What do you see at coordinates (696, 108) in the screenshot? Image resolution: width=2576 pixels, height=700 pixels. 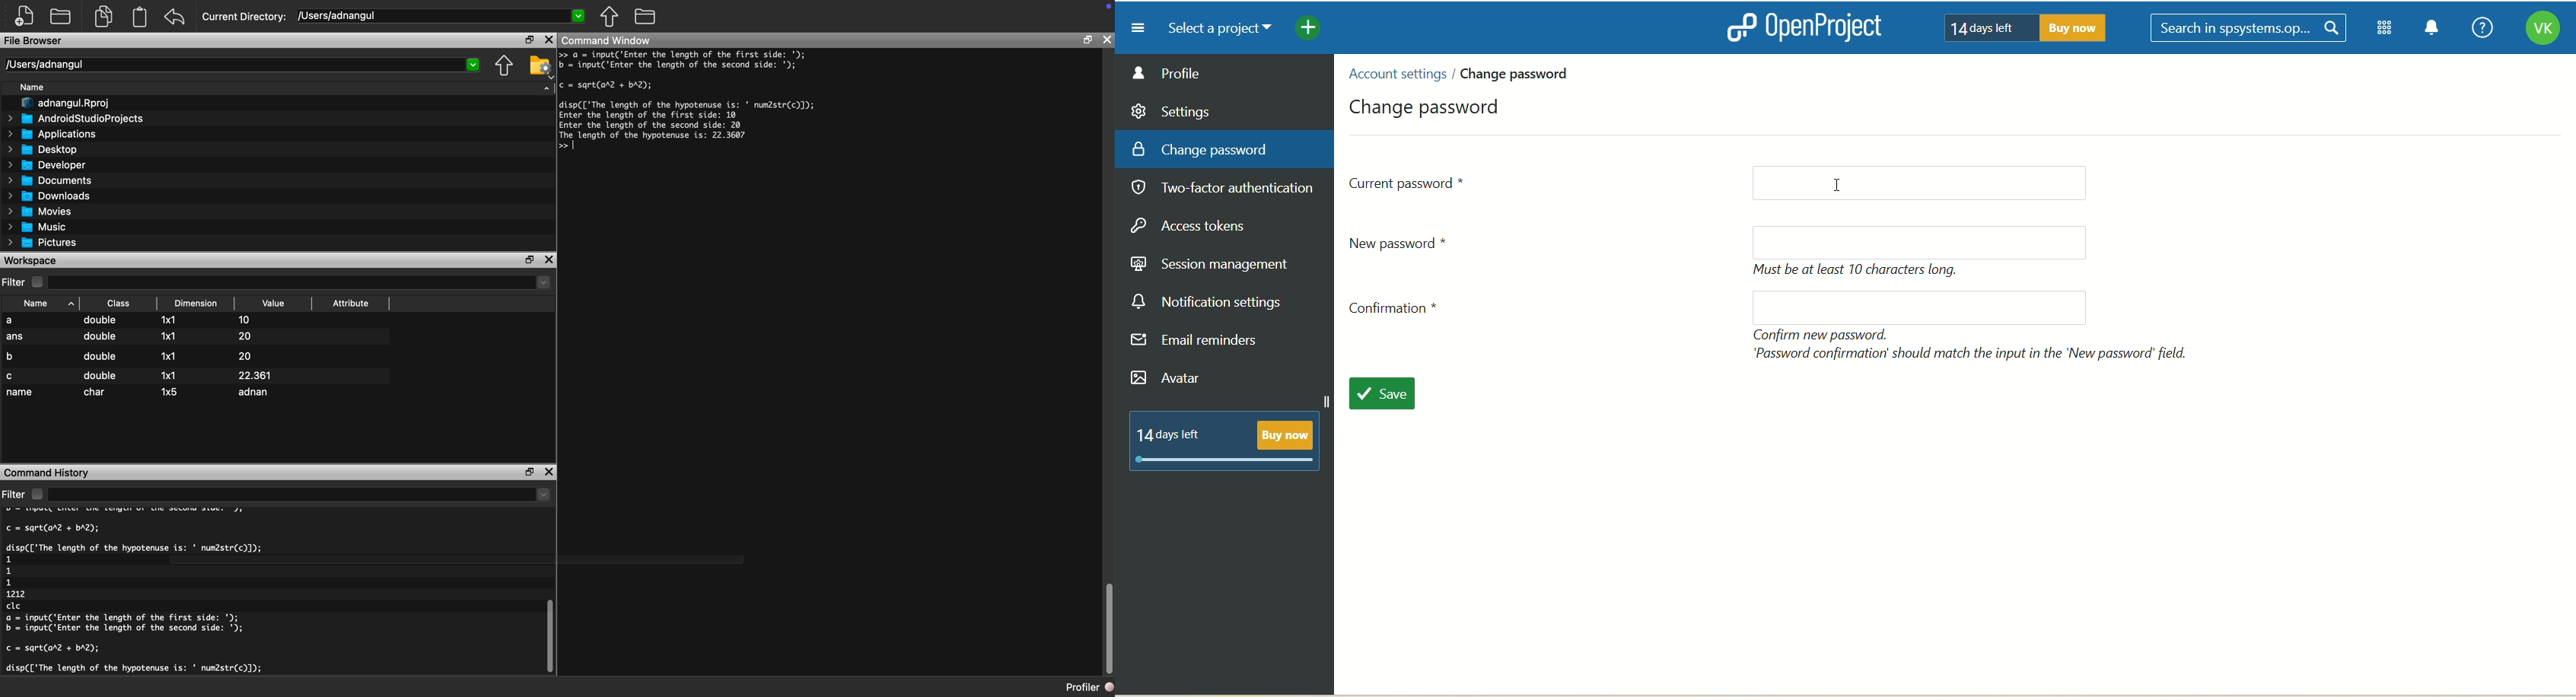 I see `>> a = input('Enter the length of the first side: ');

> = input('Enter the length of the second side: ');

= = sqrt(ar2 + bA2);

1isp(['The length of the hypotenuse is: ' num2str(c)]);
Enter the length of the first side: 10

=nter the length of the second side: 20

rhe length of the hypotenuse is: 22.3607

>> |` at bounding box center [696, 108].